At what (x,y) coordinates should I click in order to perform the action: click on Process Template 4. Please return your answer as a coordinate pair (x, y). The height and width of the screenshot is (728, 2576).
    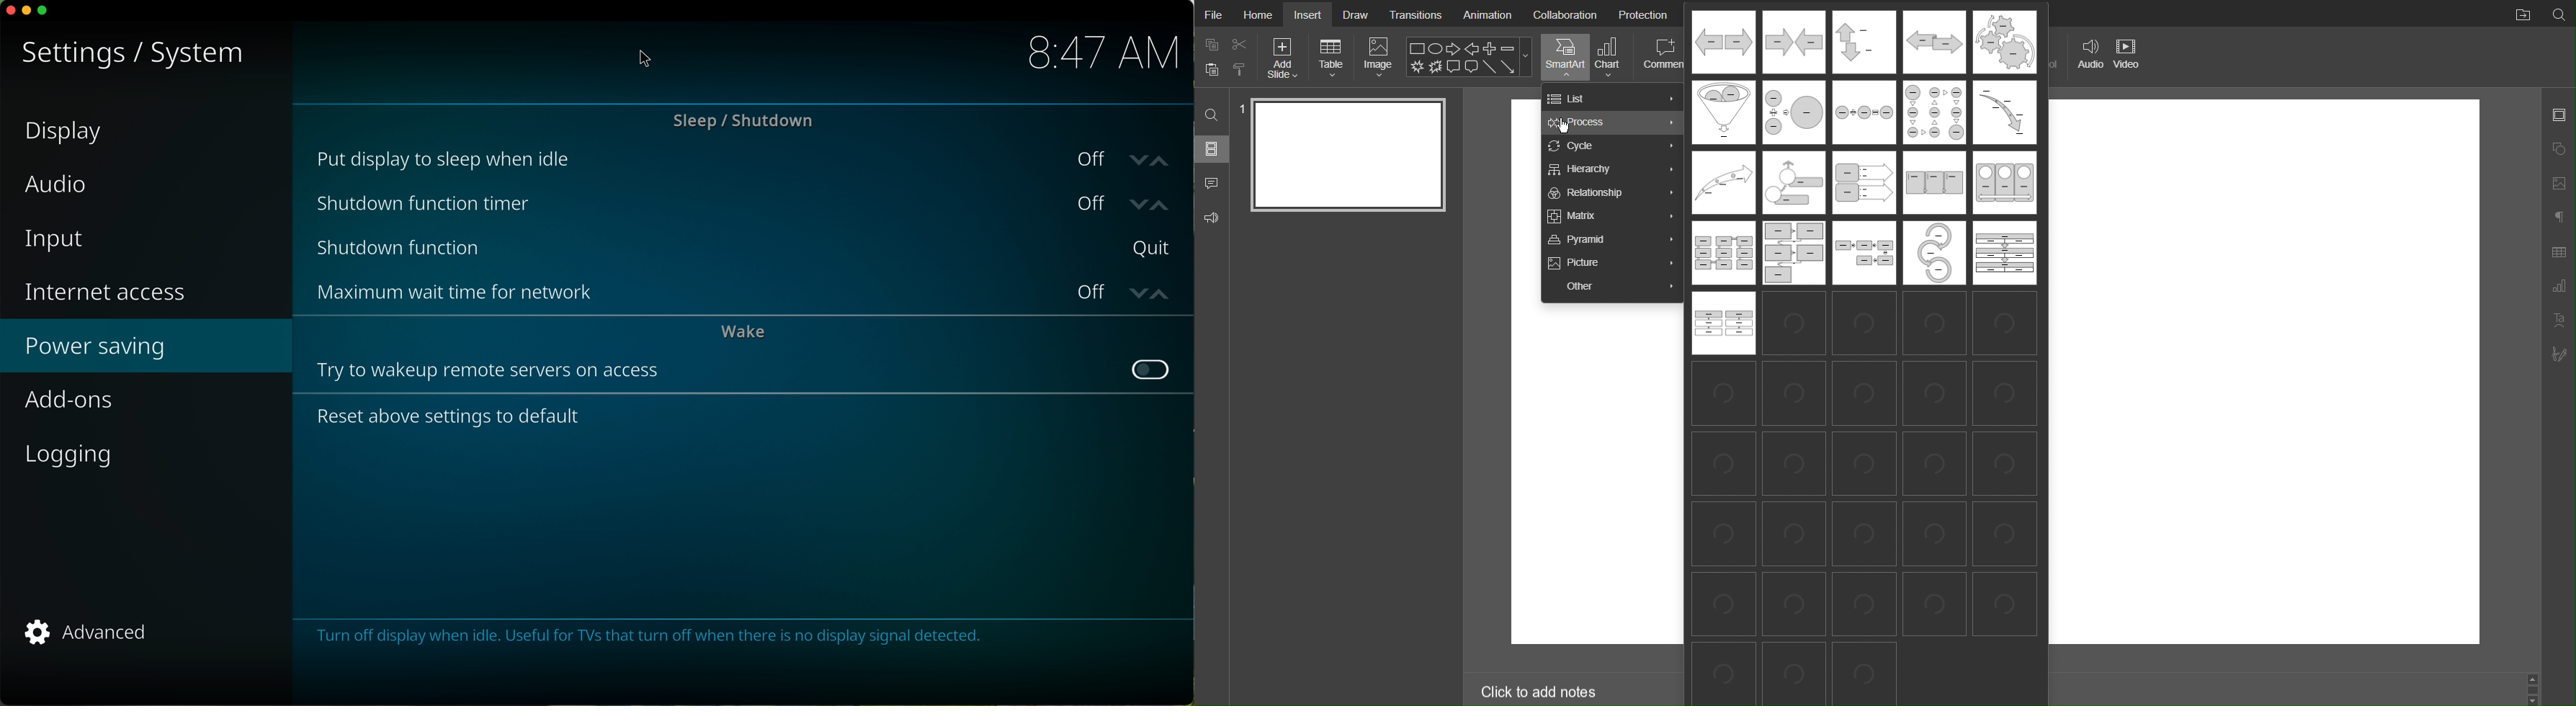
    Looking at the image, I should click on (1936, 42).